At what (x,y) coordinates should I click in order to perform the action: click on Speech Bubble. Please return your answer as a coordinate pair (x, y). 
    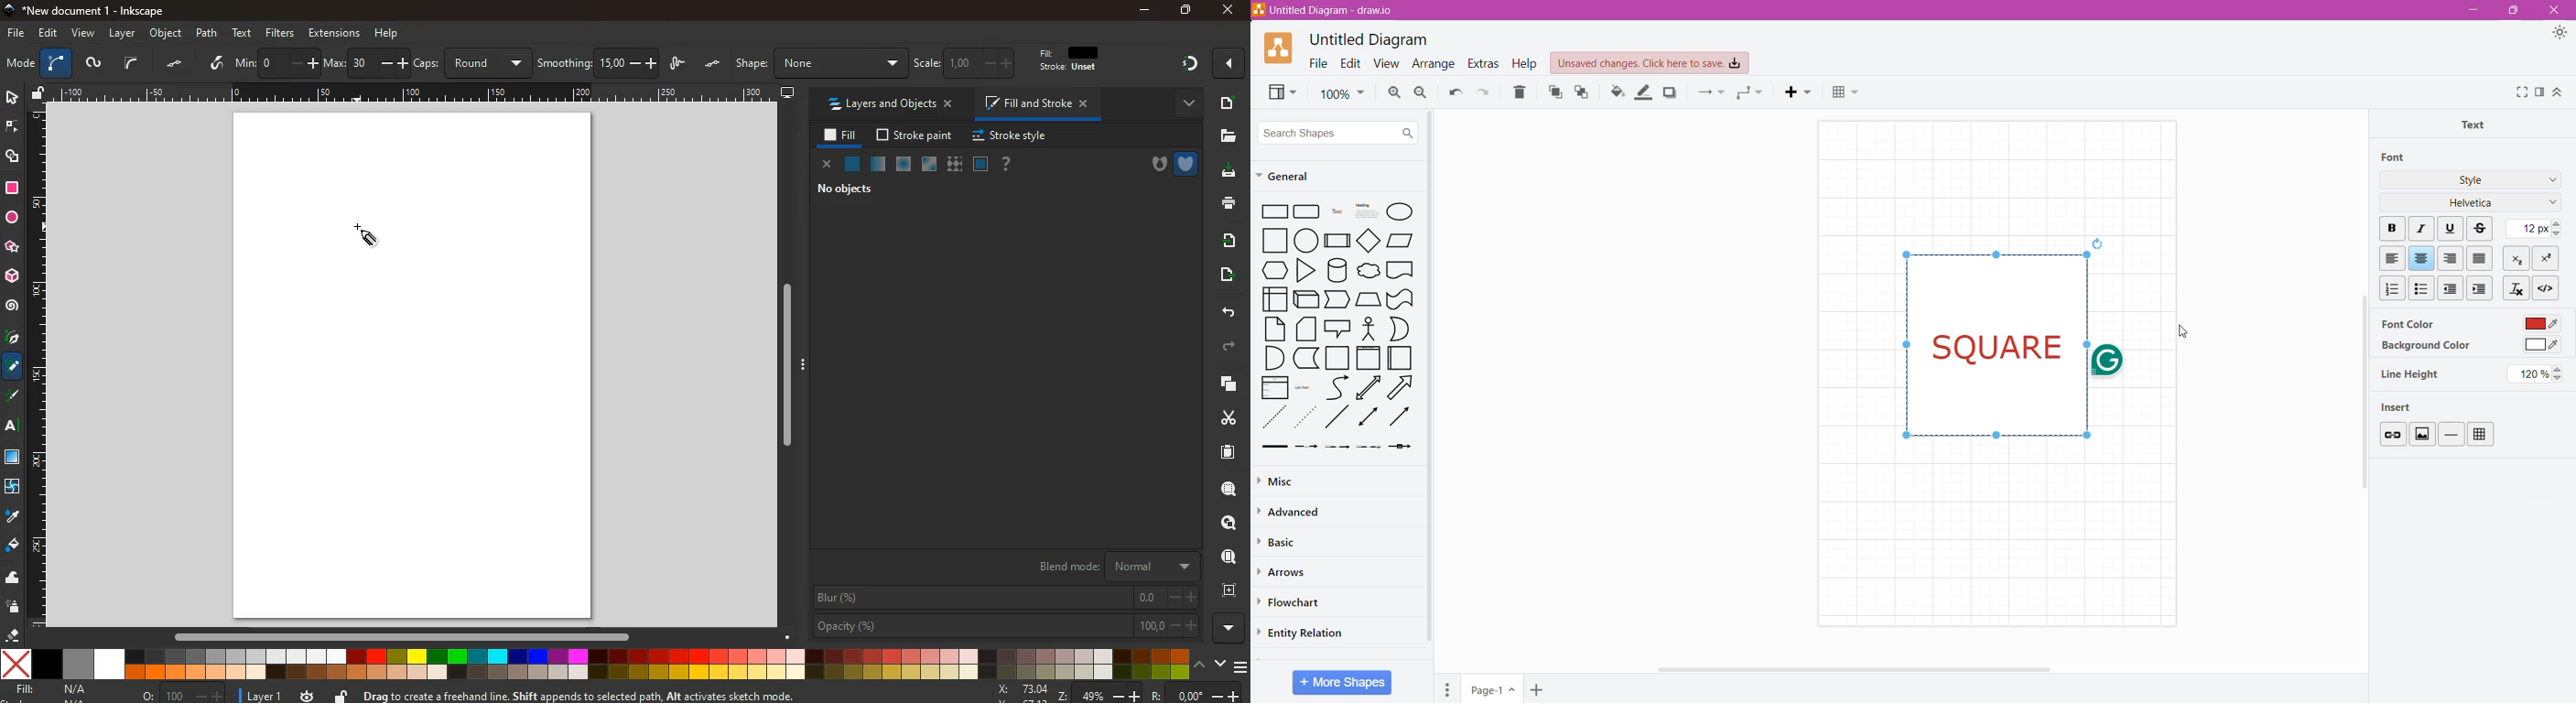
    Looking at the image, I should click on (1339, 327).